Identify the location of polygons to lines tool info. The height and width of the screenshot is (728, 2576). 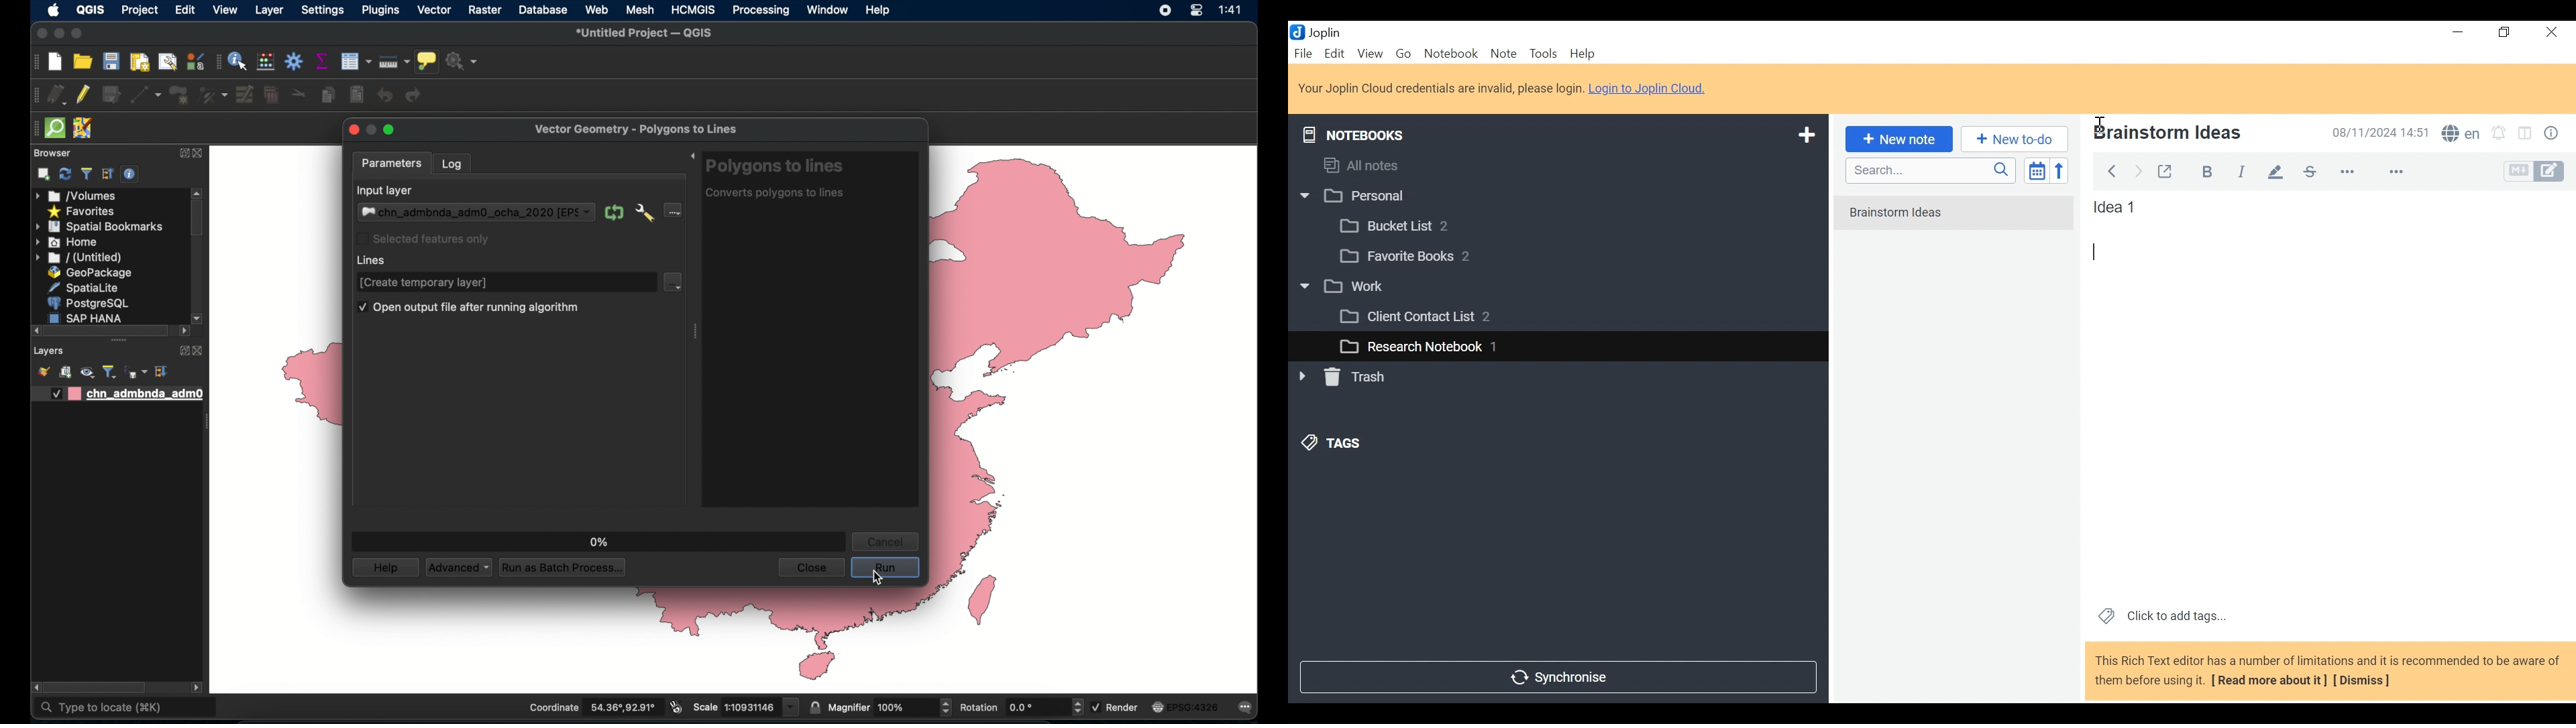
(784, 180).